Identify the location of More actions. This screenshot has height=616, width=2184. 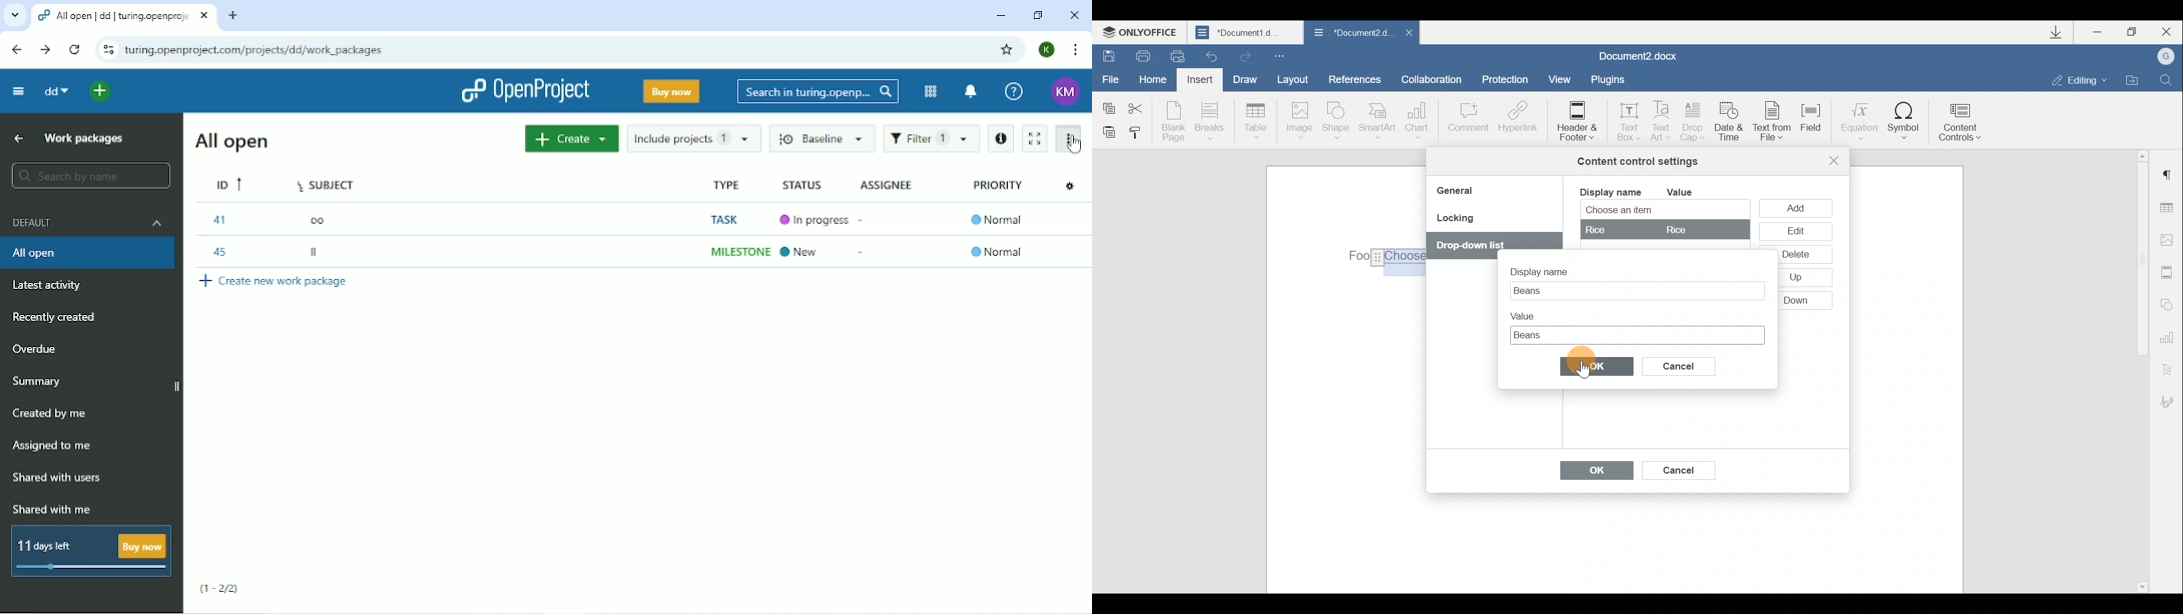
(1070, 139).